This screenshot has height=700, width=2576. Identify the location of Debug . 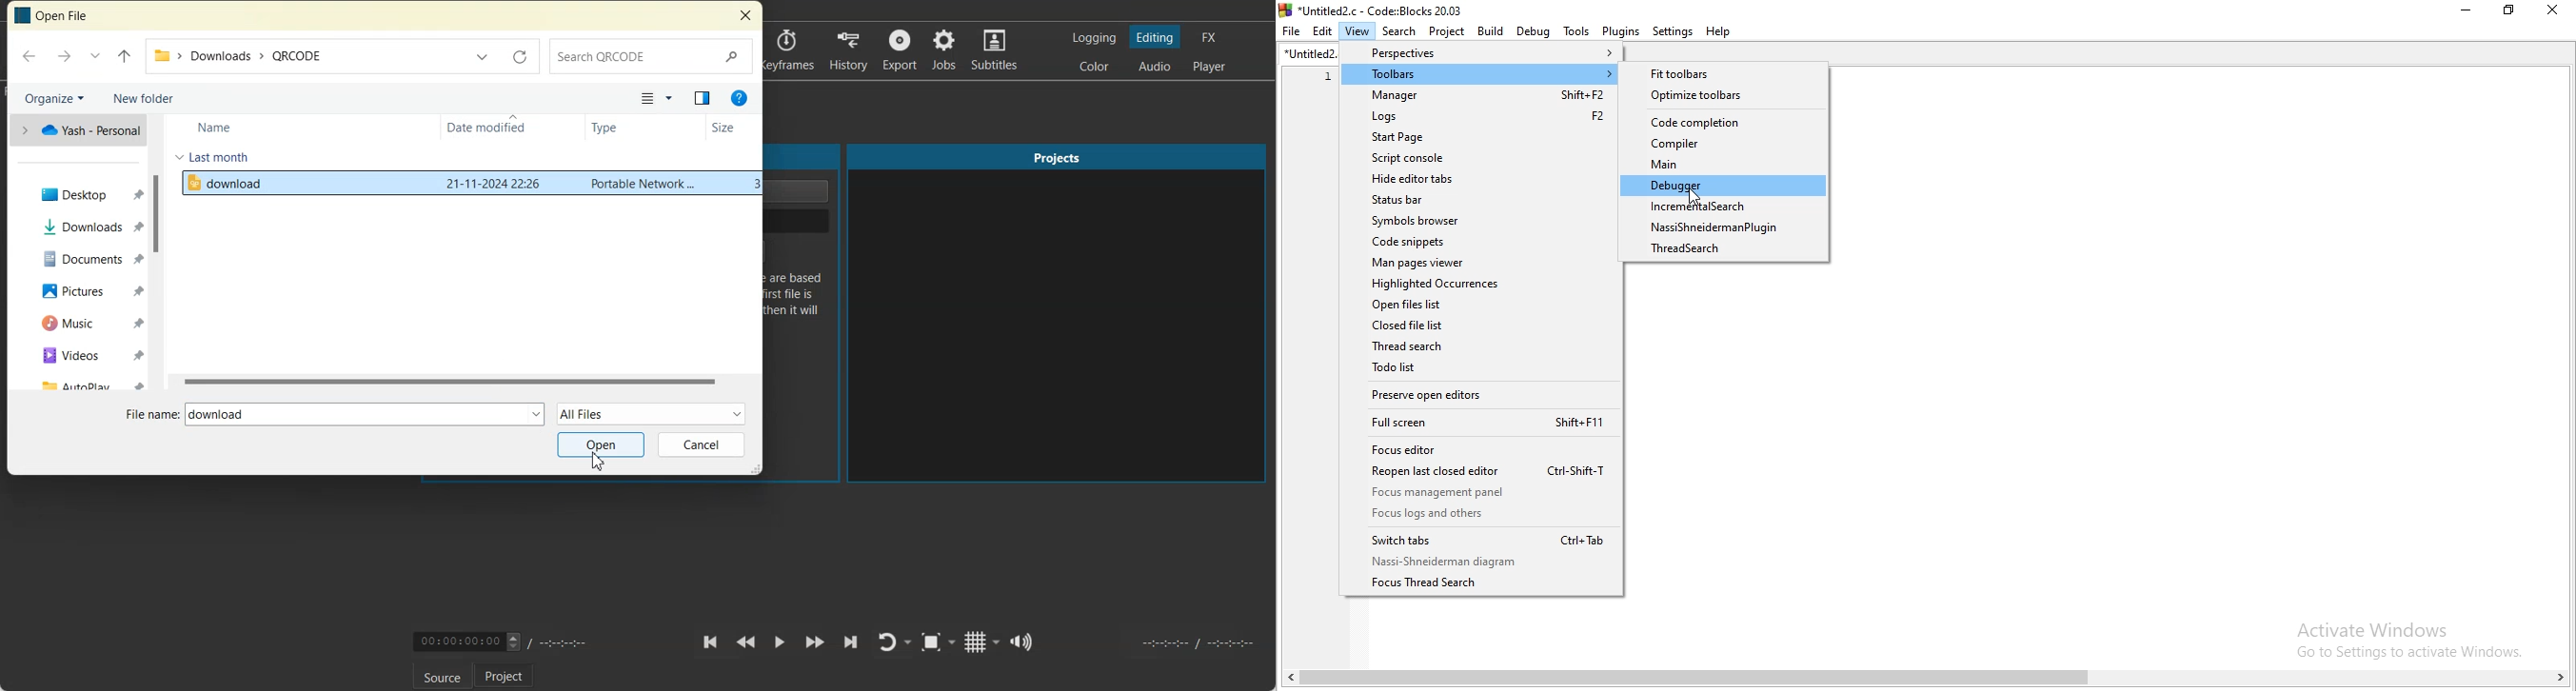
(1534, 31).